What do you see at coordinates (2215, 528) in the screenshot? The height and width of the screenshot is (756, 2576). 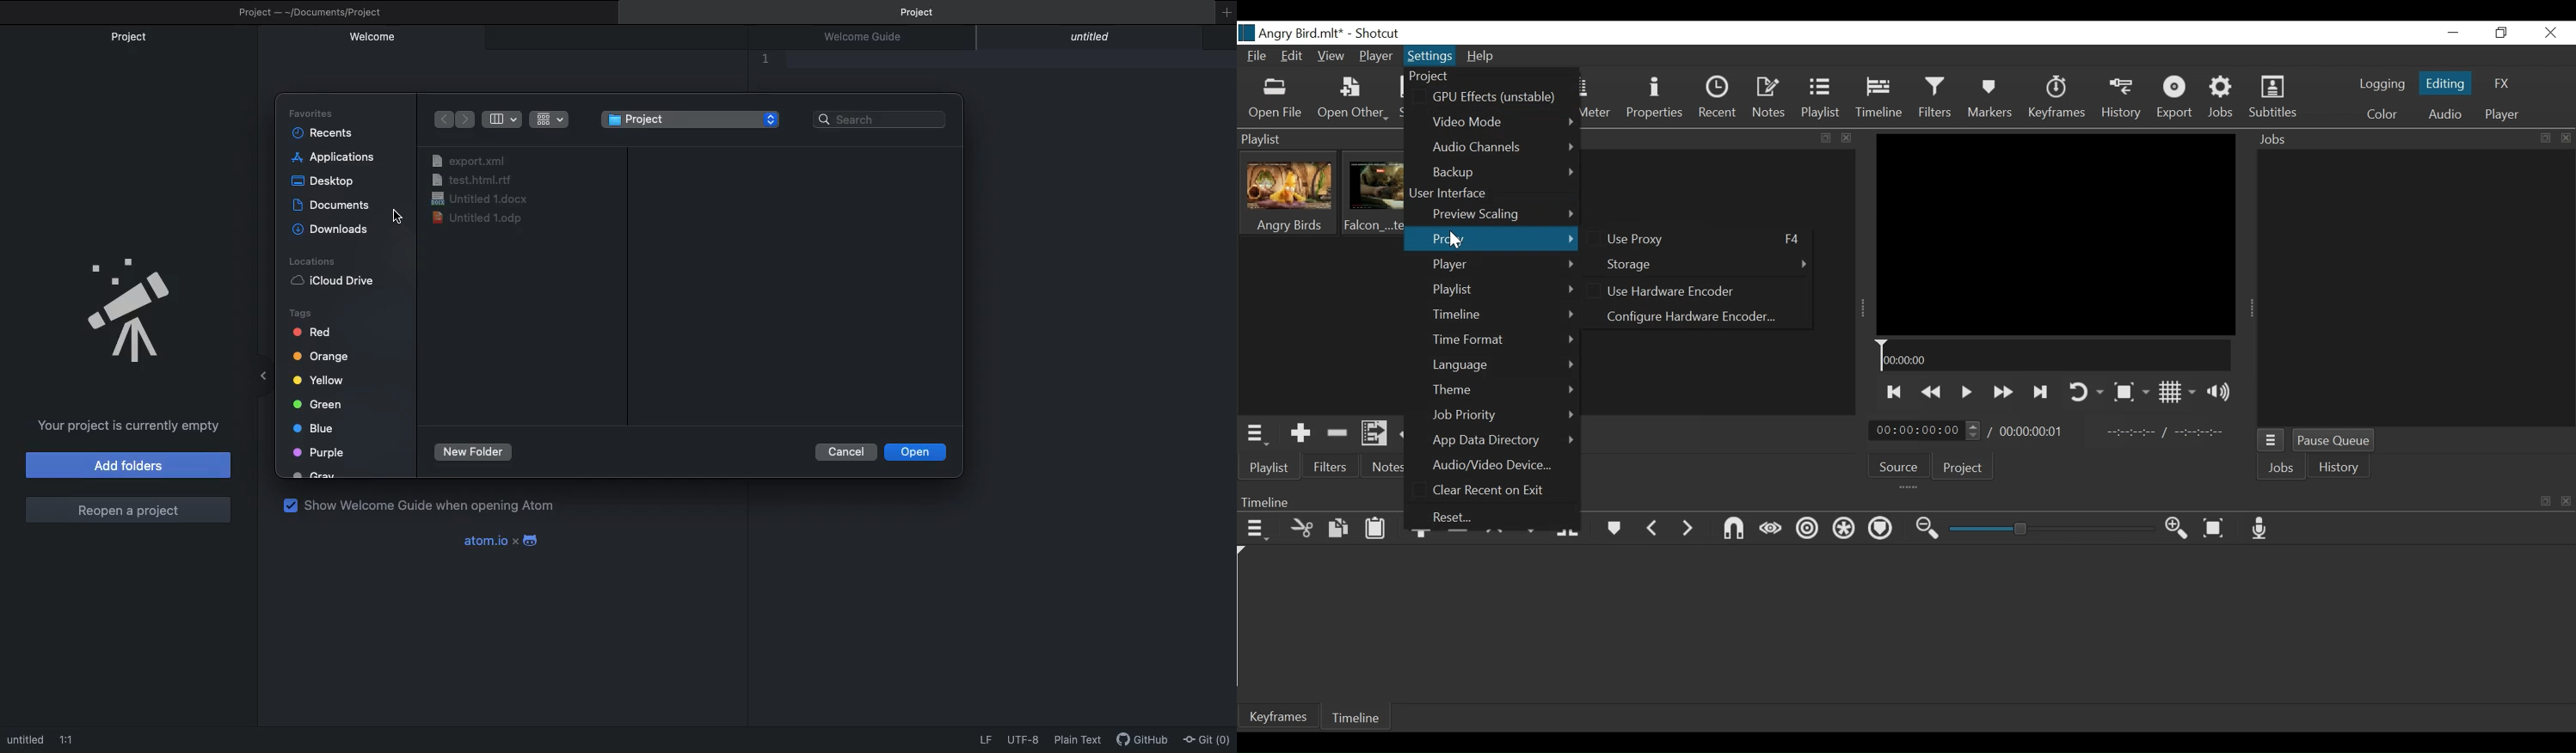 I see `Zoom timeline to fit` at bounding box center [2215, 528].